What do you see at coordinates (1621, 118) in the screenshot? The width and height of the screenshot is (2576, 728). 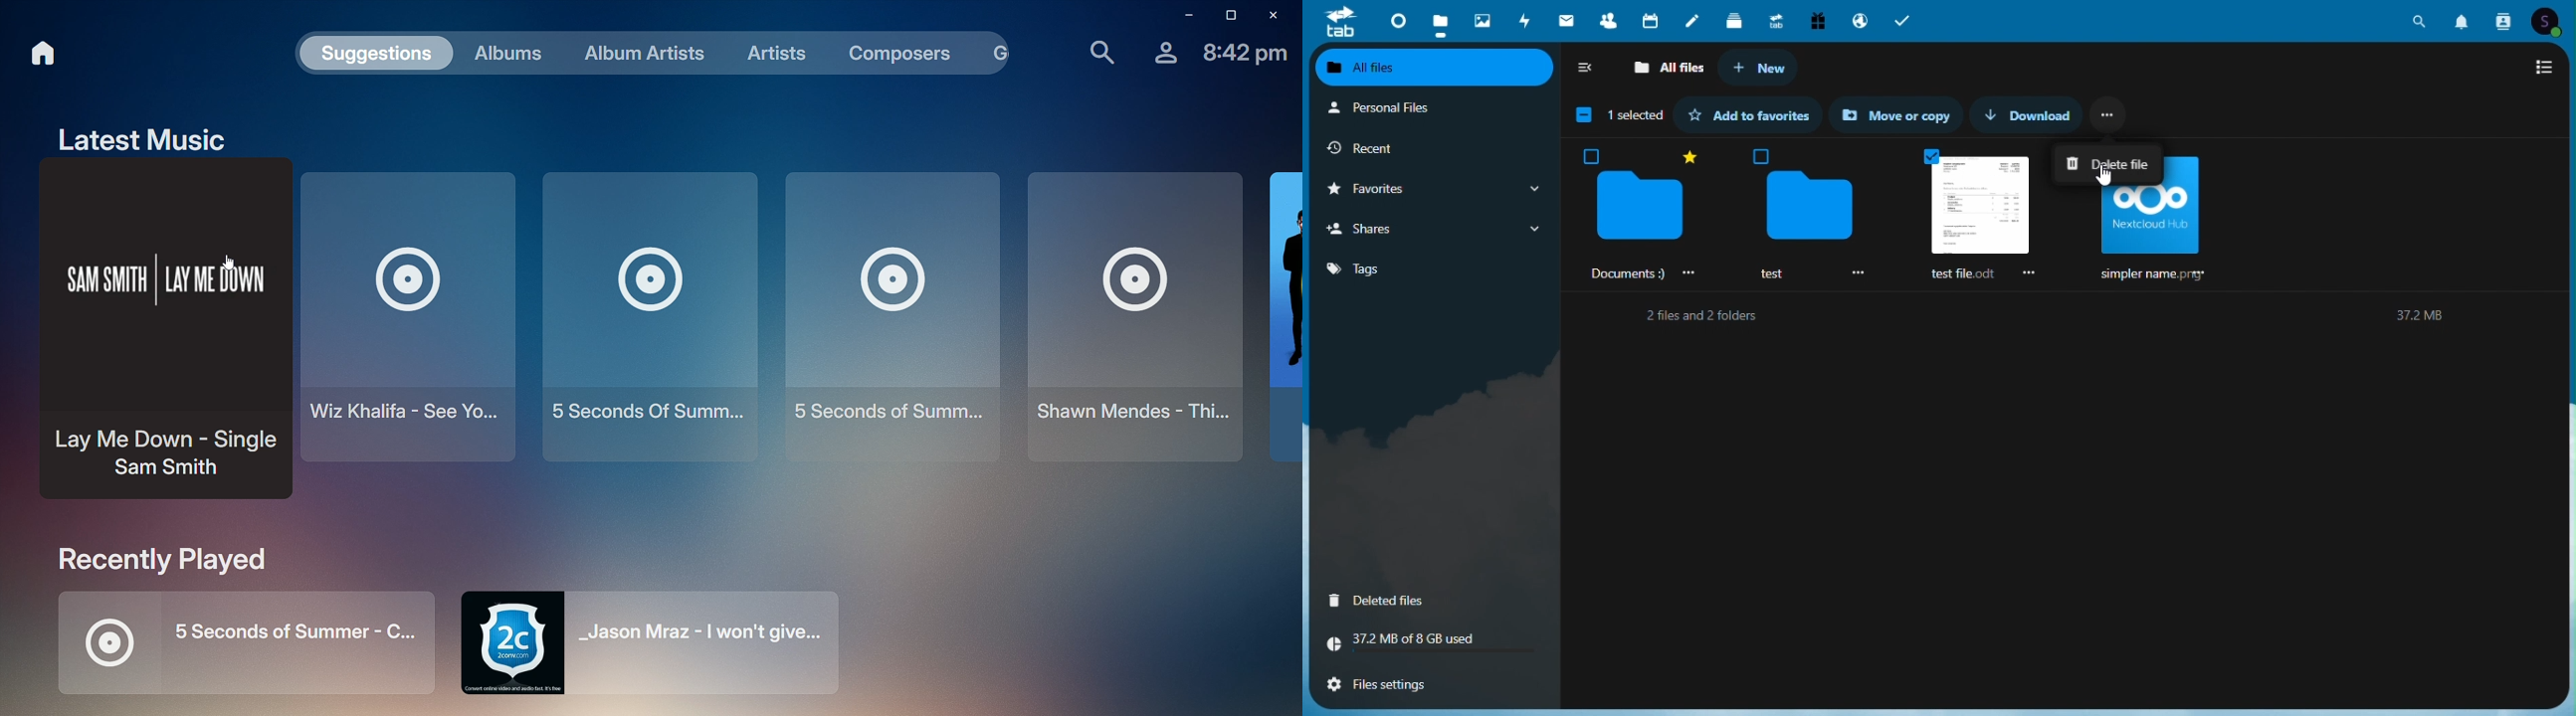 I see `1 1 selected` at bounding box center [1621, 118].